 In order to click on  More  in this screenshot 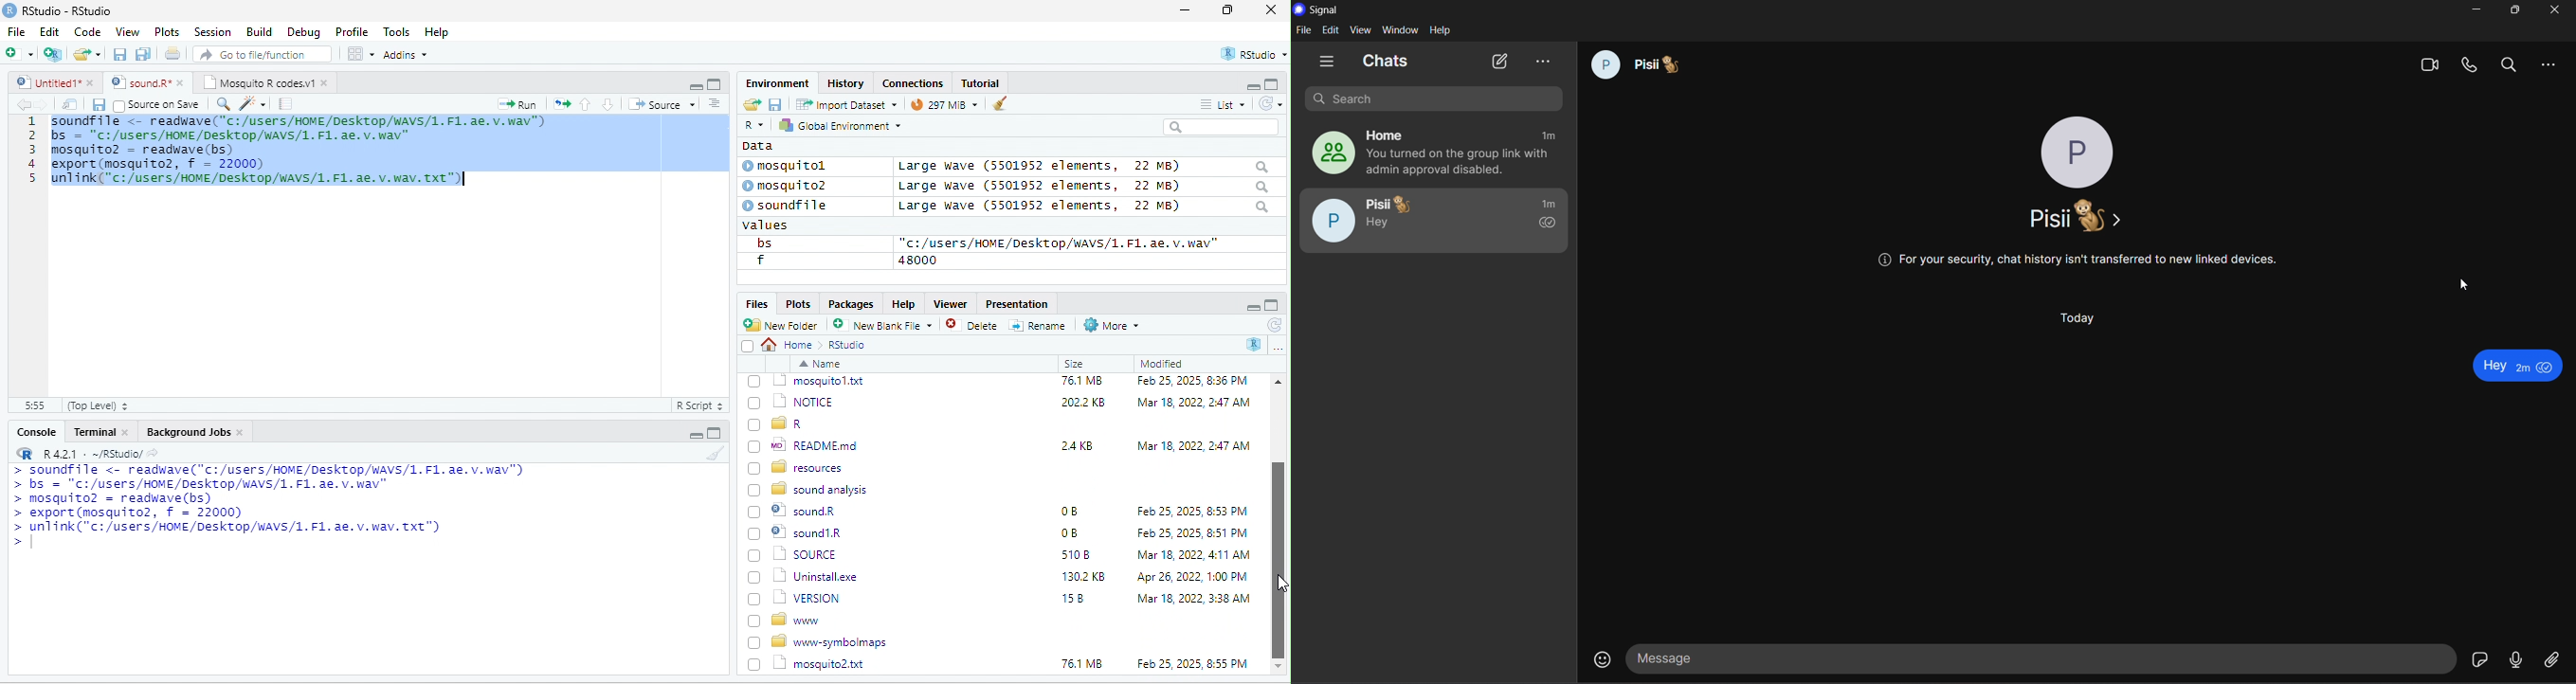, I will do `click(1110, 326)`.